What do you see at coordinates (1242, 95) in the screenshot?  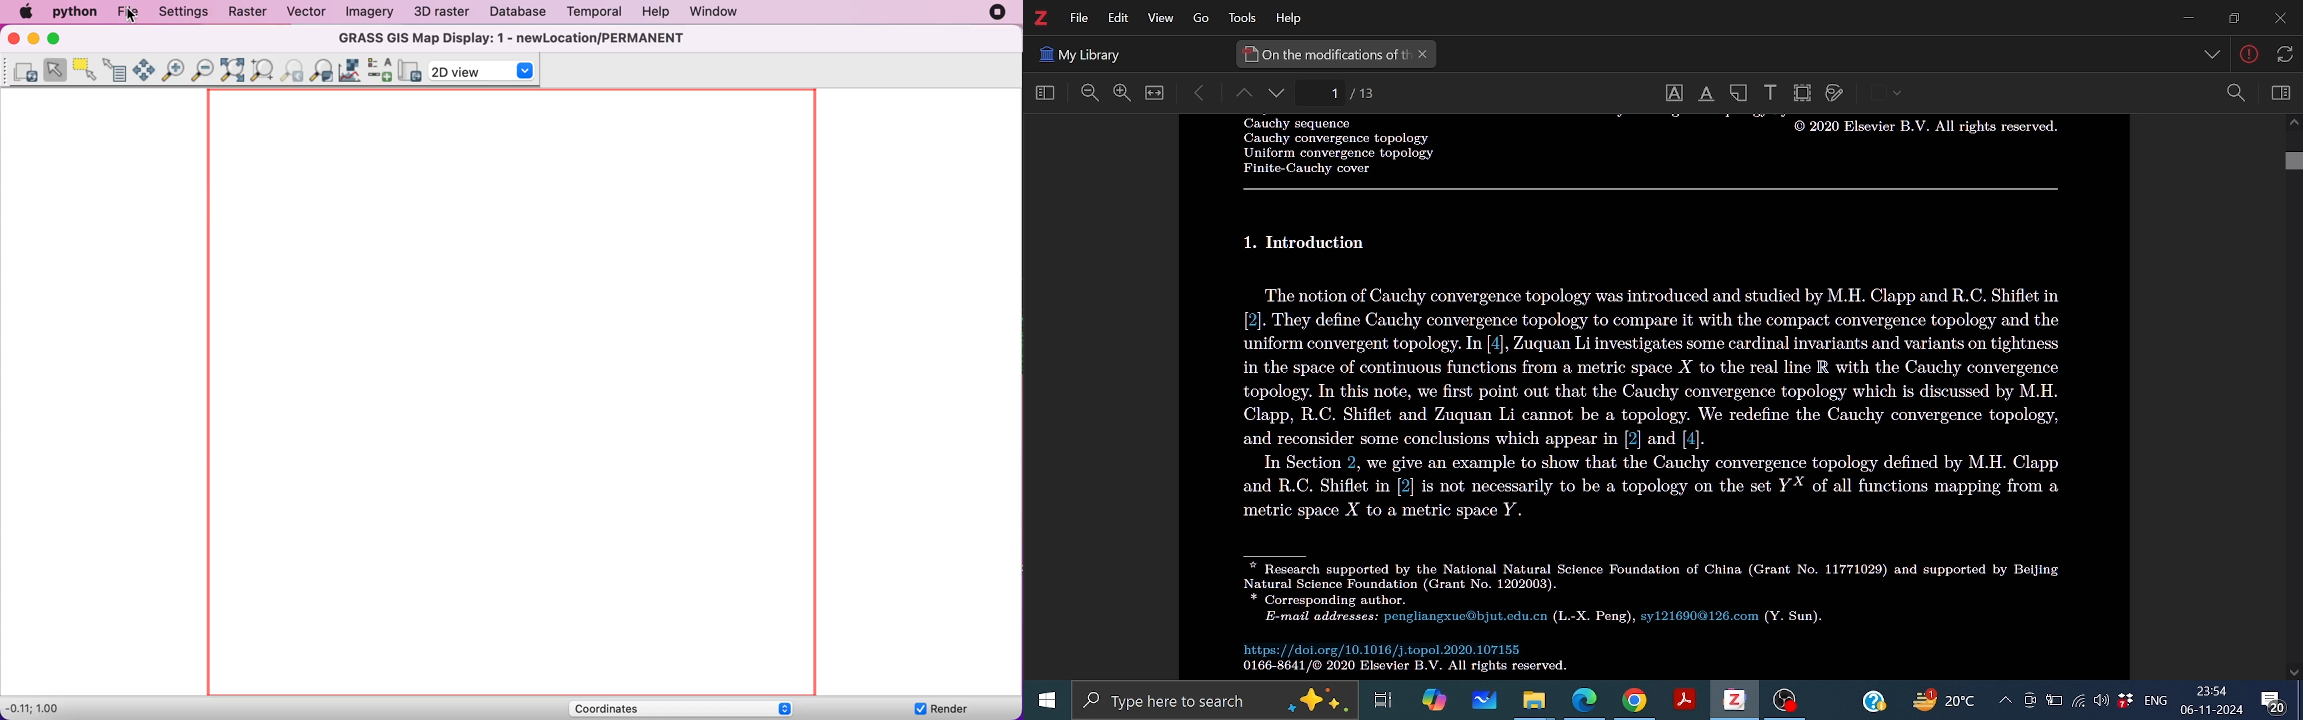 I see `Page up` at bounding box center [1242, 95].